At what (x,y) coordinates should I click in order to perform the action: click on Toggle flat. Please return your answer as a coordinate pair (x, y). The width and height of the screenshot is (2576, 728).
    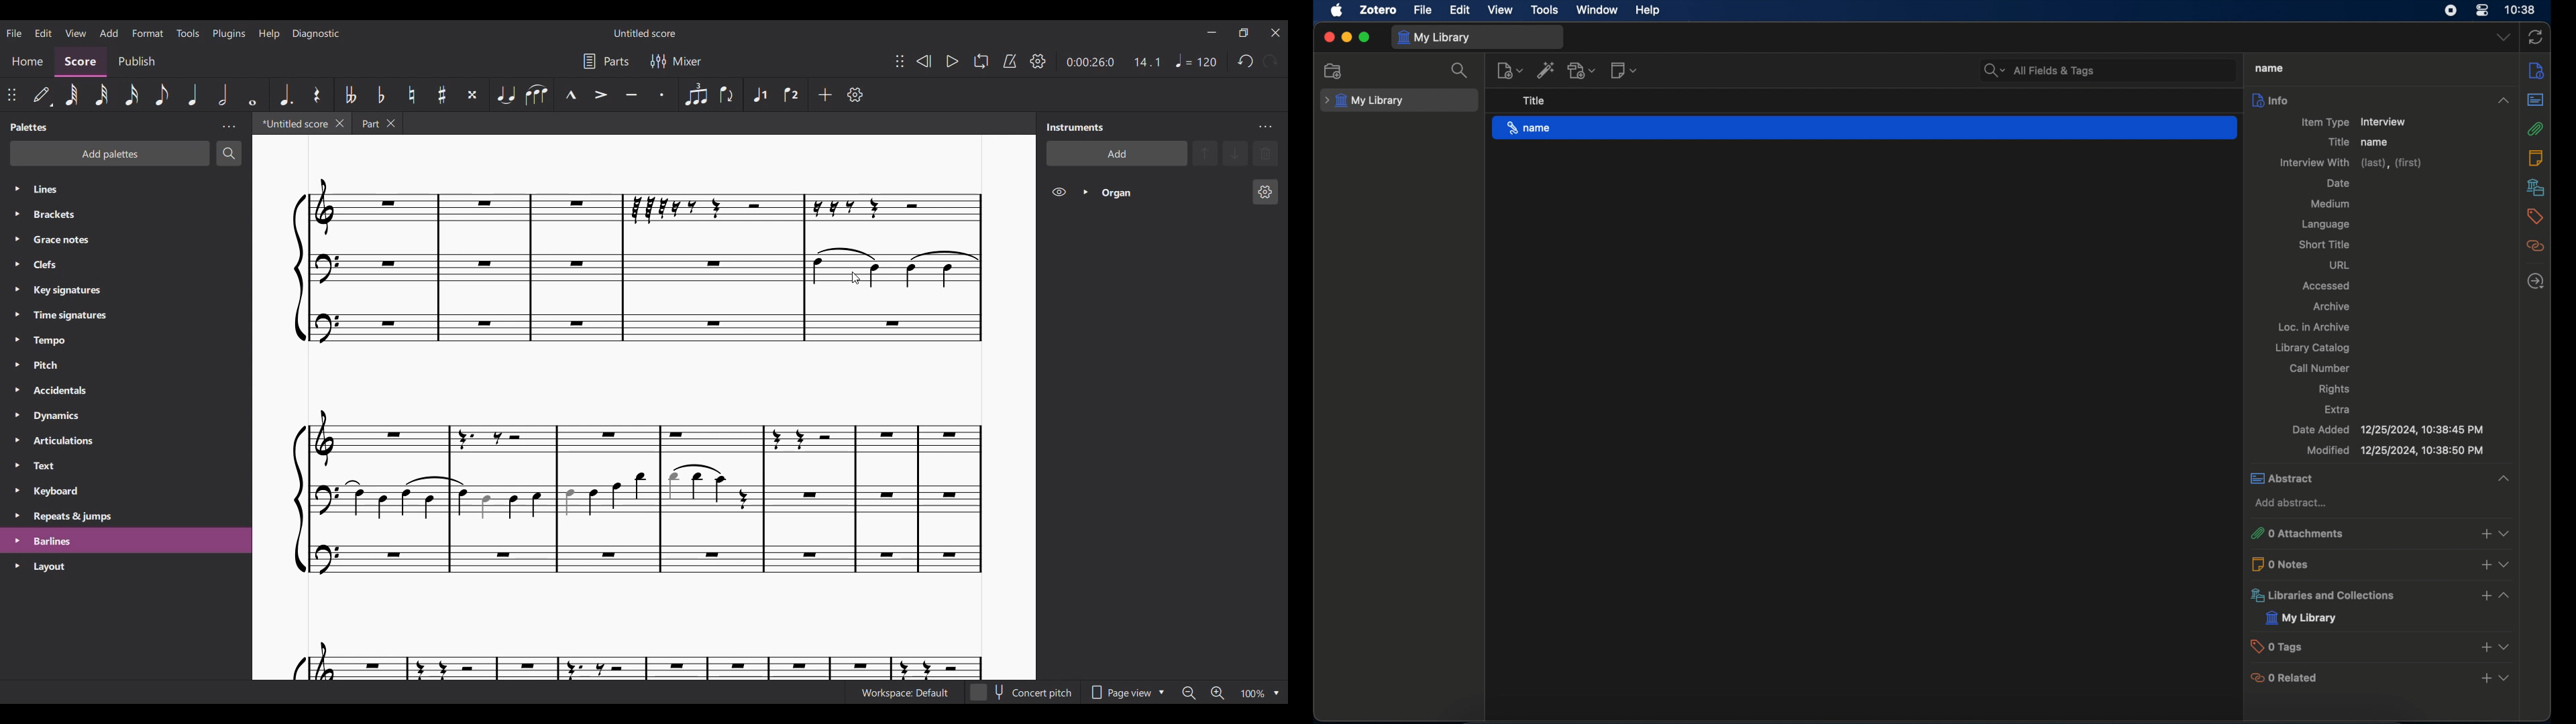
    Looking at the image, I should click on (381, 95).